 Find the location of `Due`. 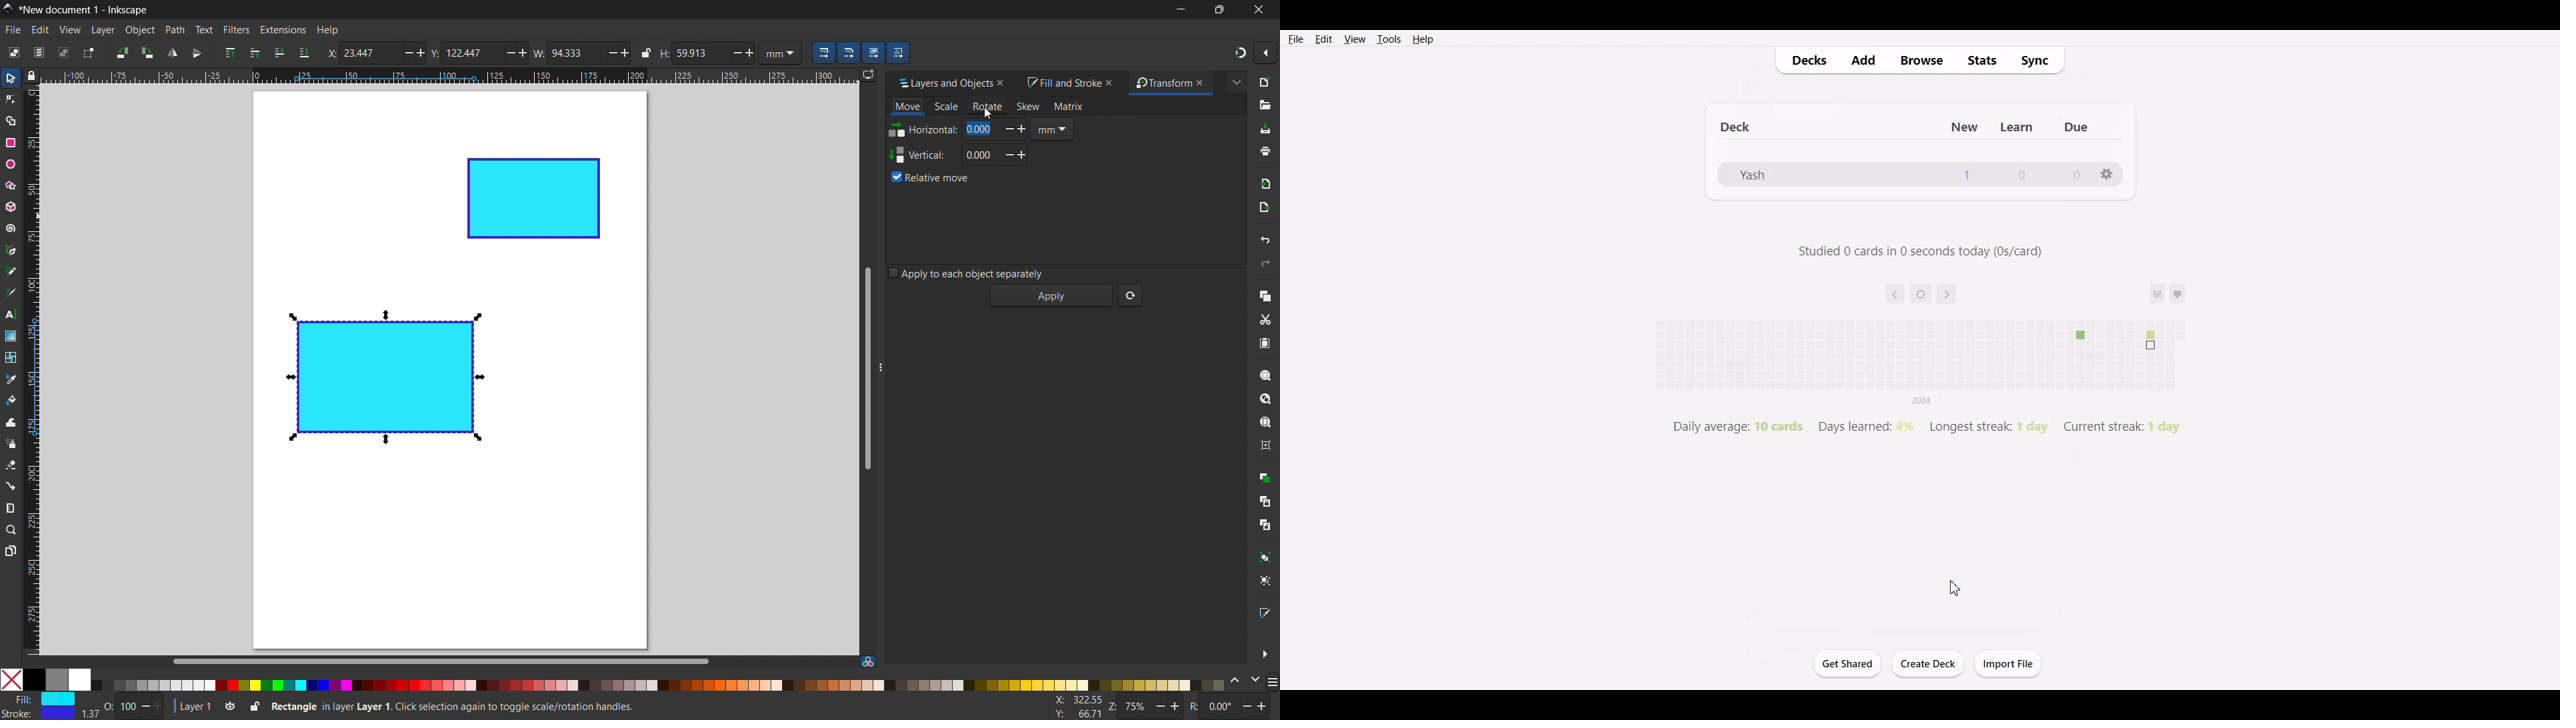

Due is located at coordinates (2082, 123).